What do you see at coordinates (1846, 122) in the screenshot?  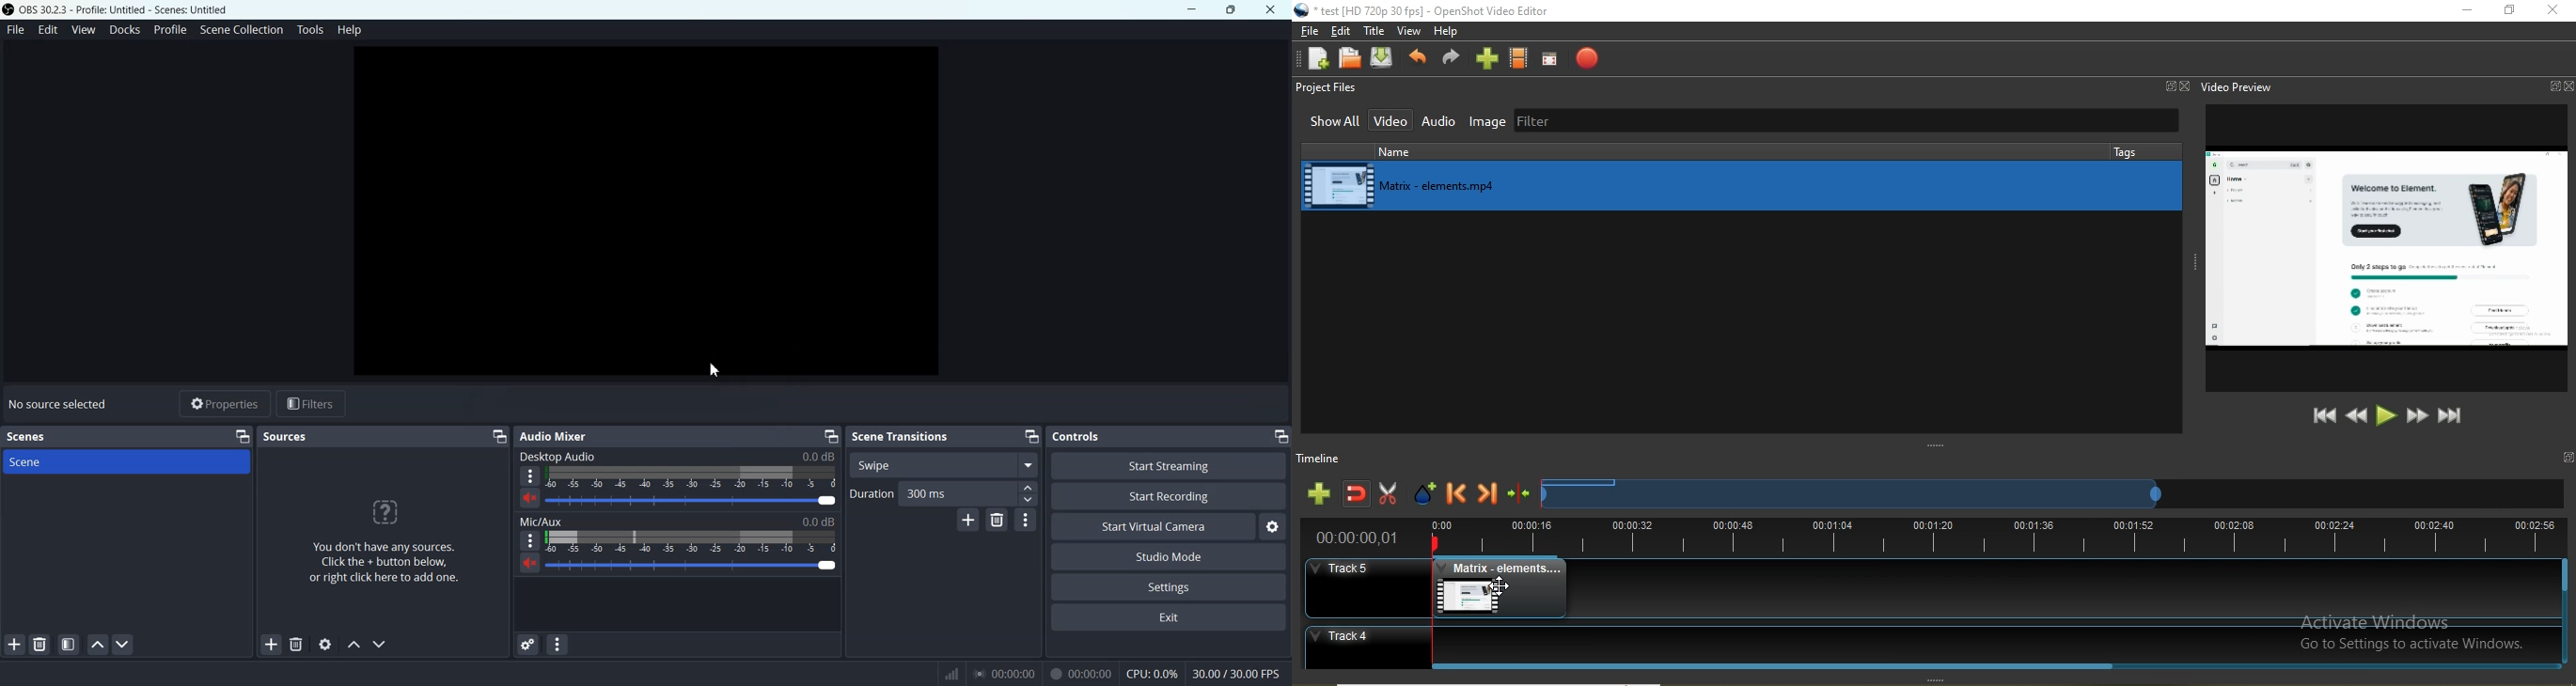 I see `Filter` at bounding box center [1846, 122].